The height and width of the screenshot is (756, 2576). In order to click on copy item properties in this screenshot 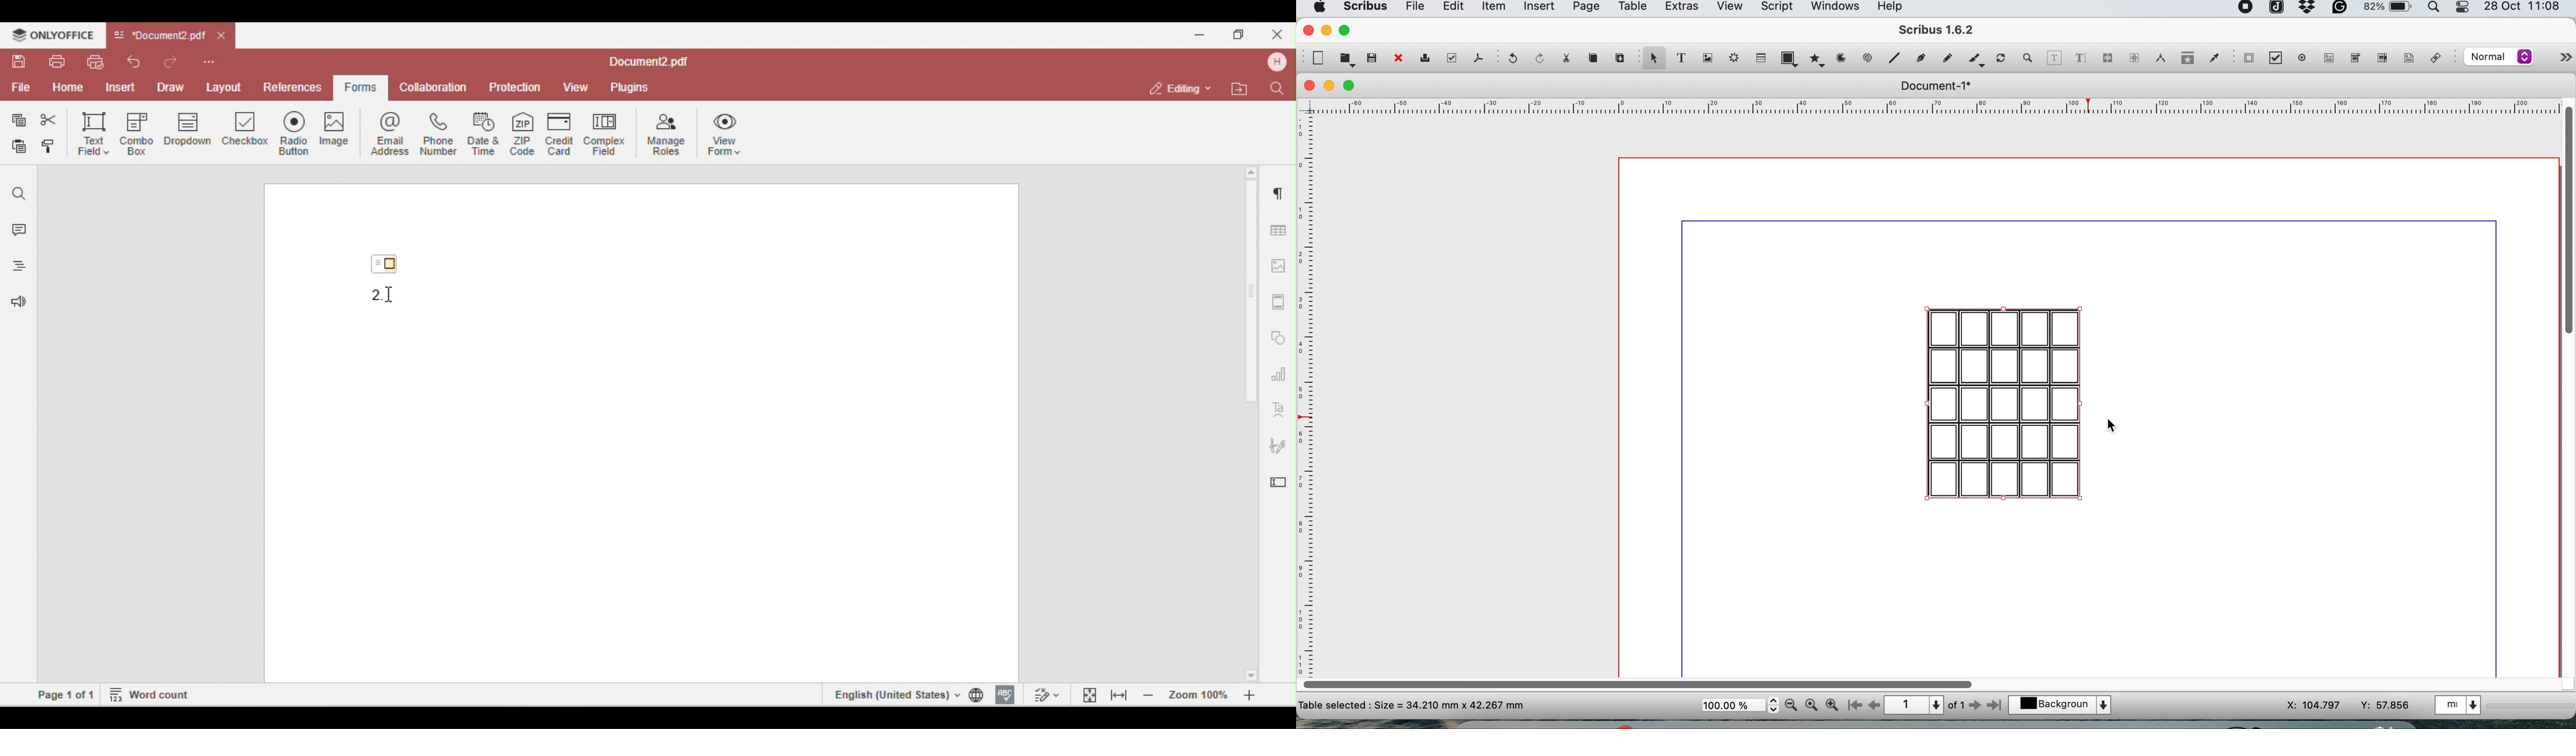, I will do `click(2185, 60)`.